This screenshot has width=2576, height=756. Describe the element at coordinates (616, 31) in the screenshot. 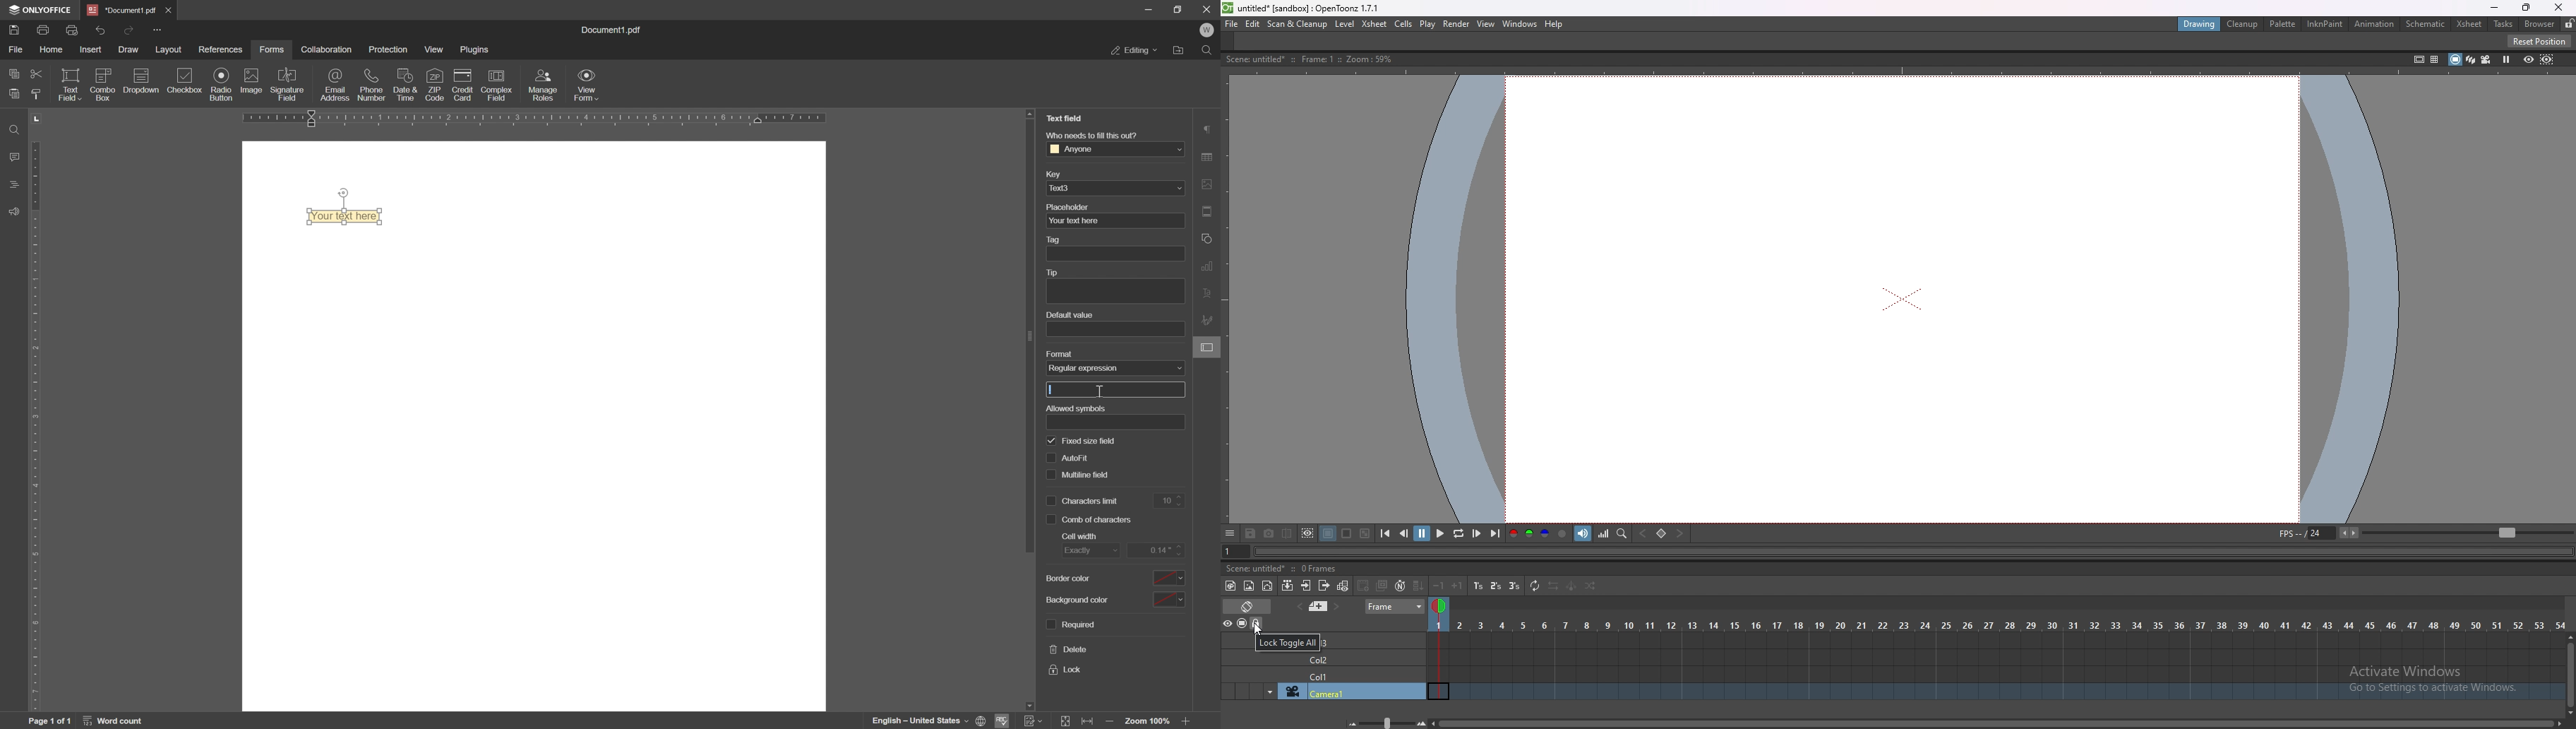

I see `` at that location.